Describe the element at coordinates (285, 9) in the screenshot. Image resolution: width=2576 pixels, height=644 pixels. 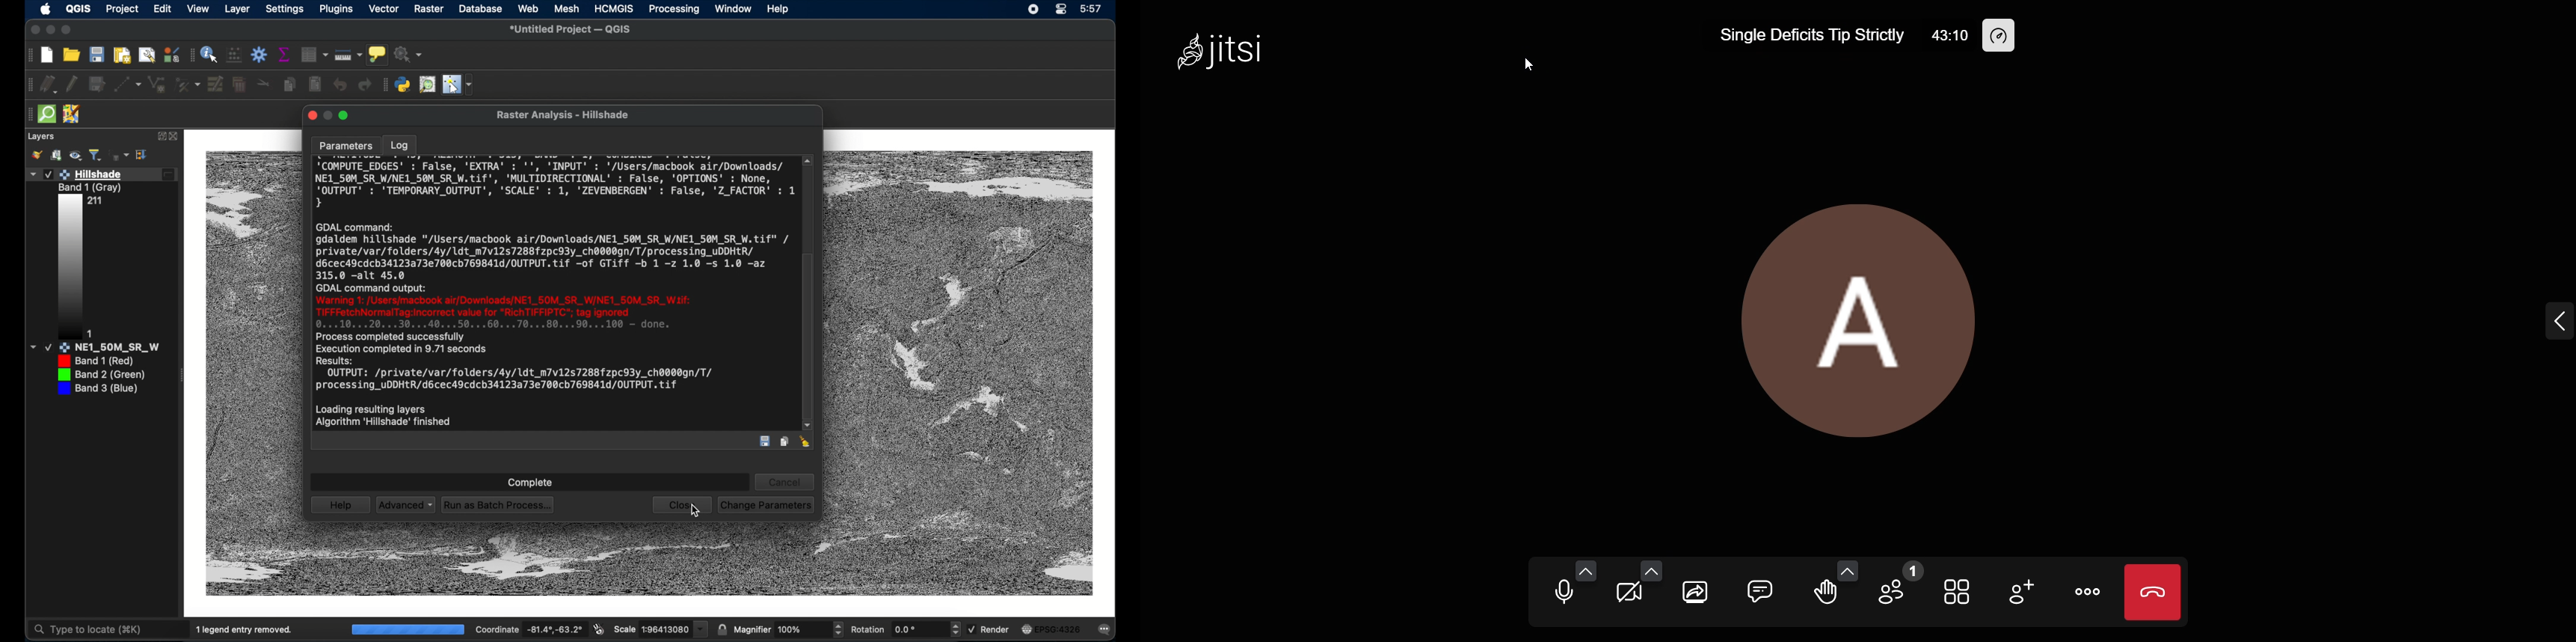
I see `settings` at that location.